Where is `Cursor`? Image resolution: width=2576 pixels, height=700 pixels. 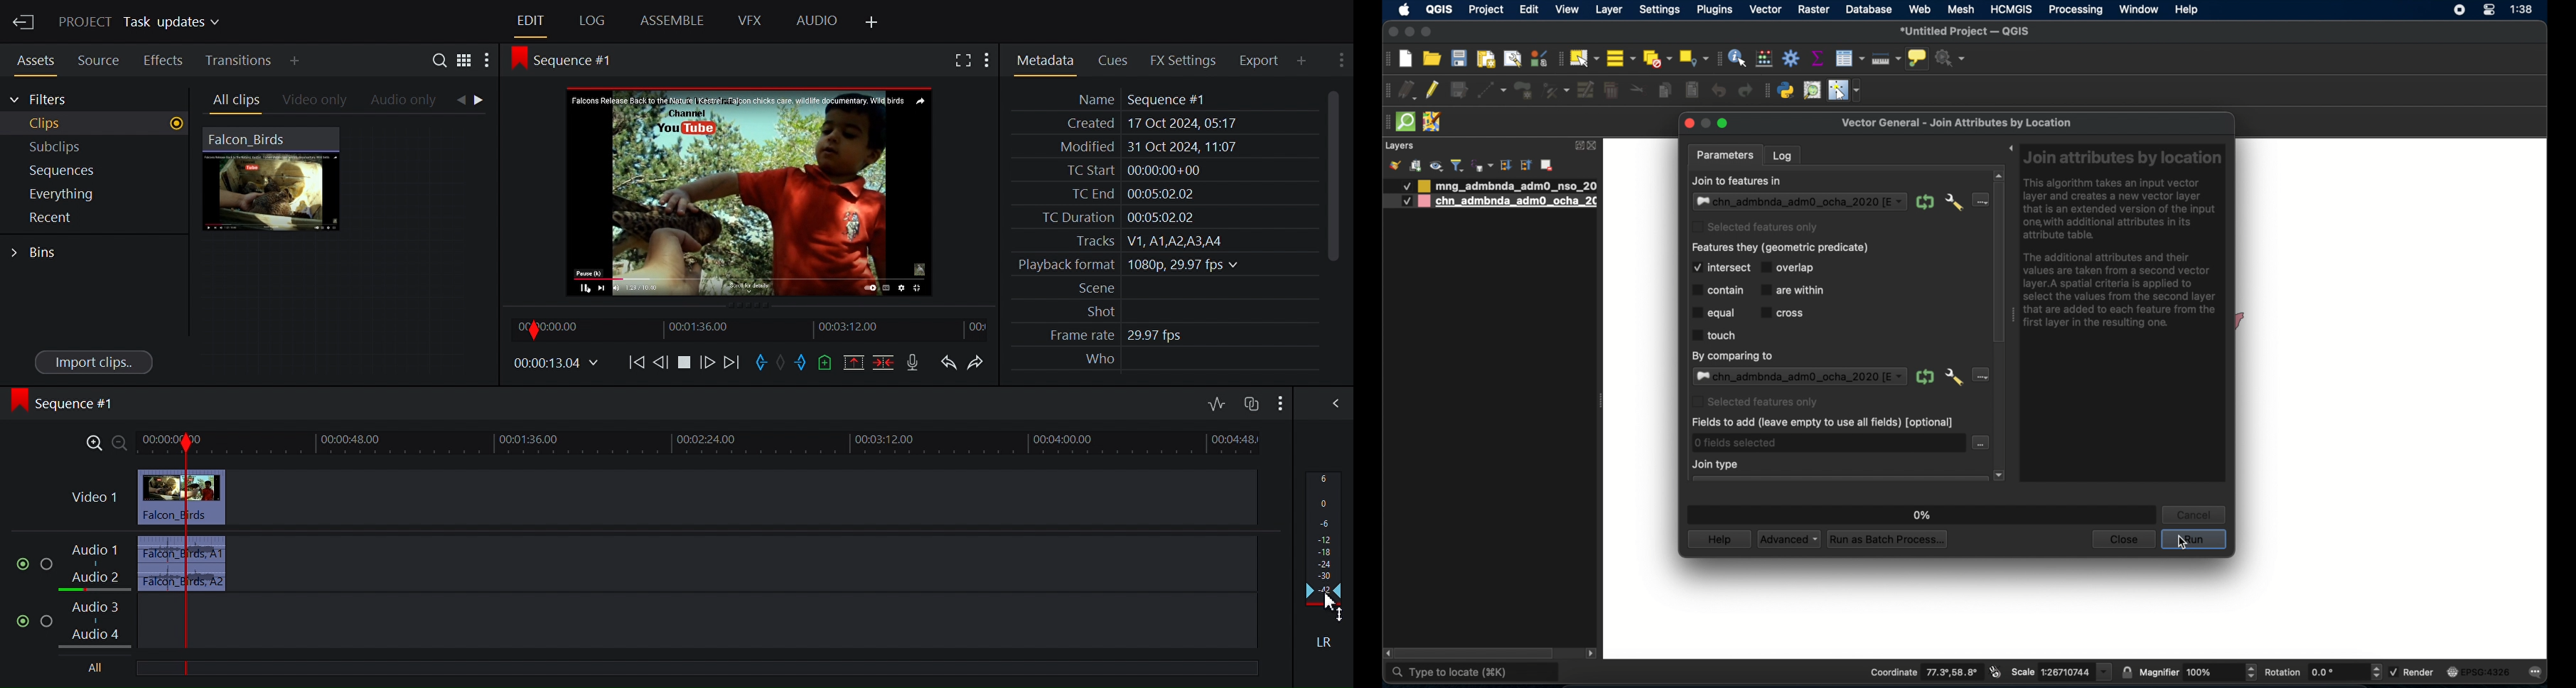 Cursor is located at coordinates (1326, 608).